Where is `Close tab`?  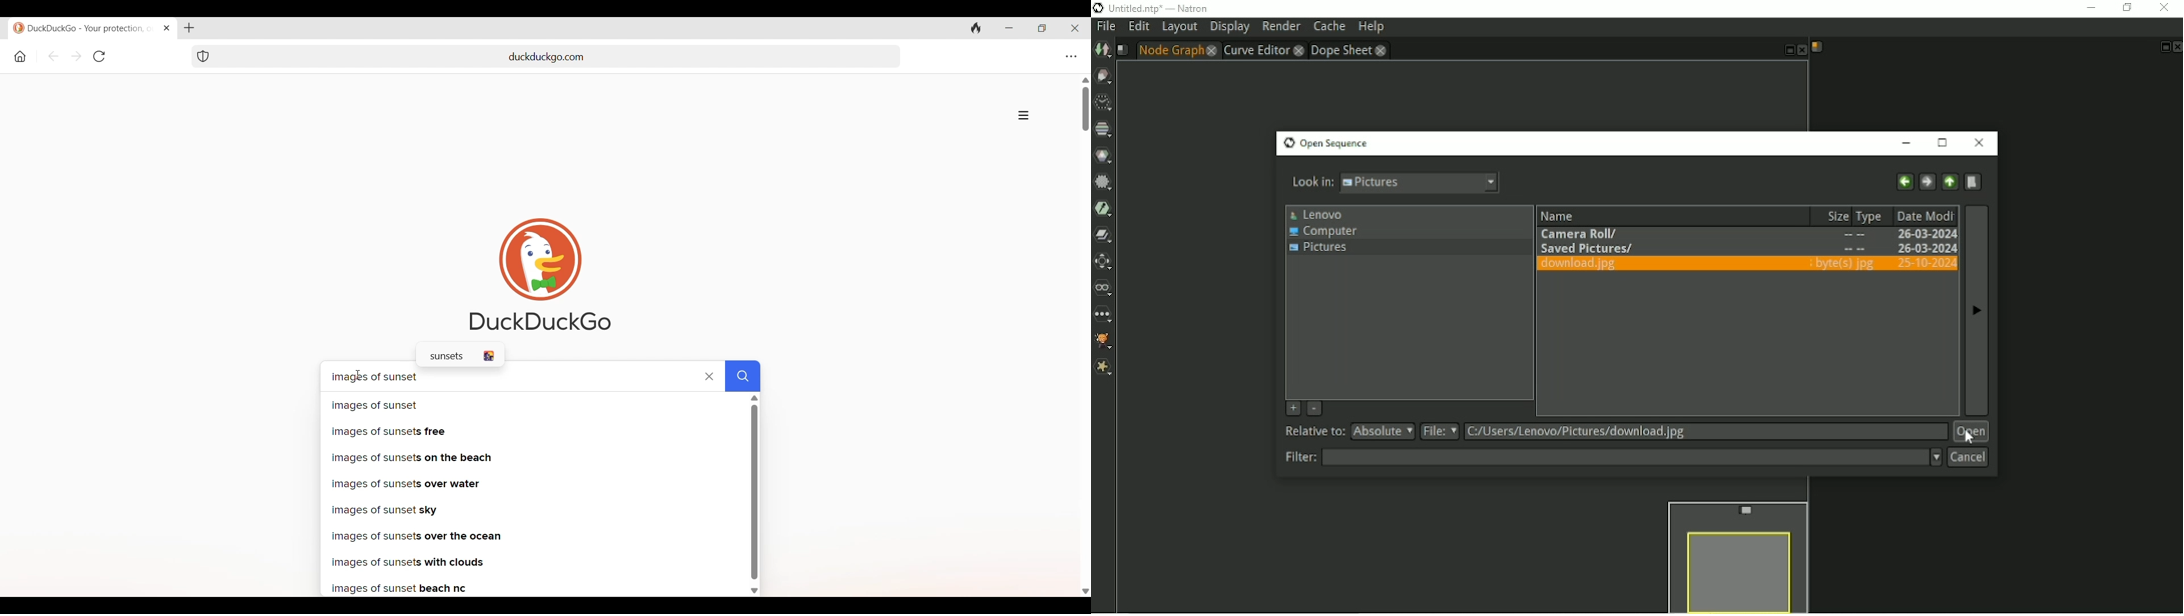
Close tab is located at coordinates (167, 28).